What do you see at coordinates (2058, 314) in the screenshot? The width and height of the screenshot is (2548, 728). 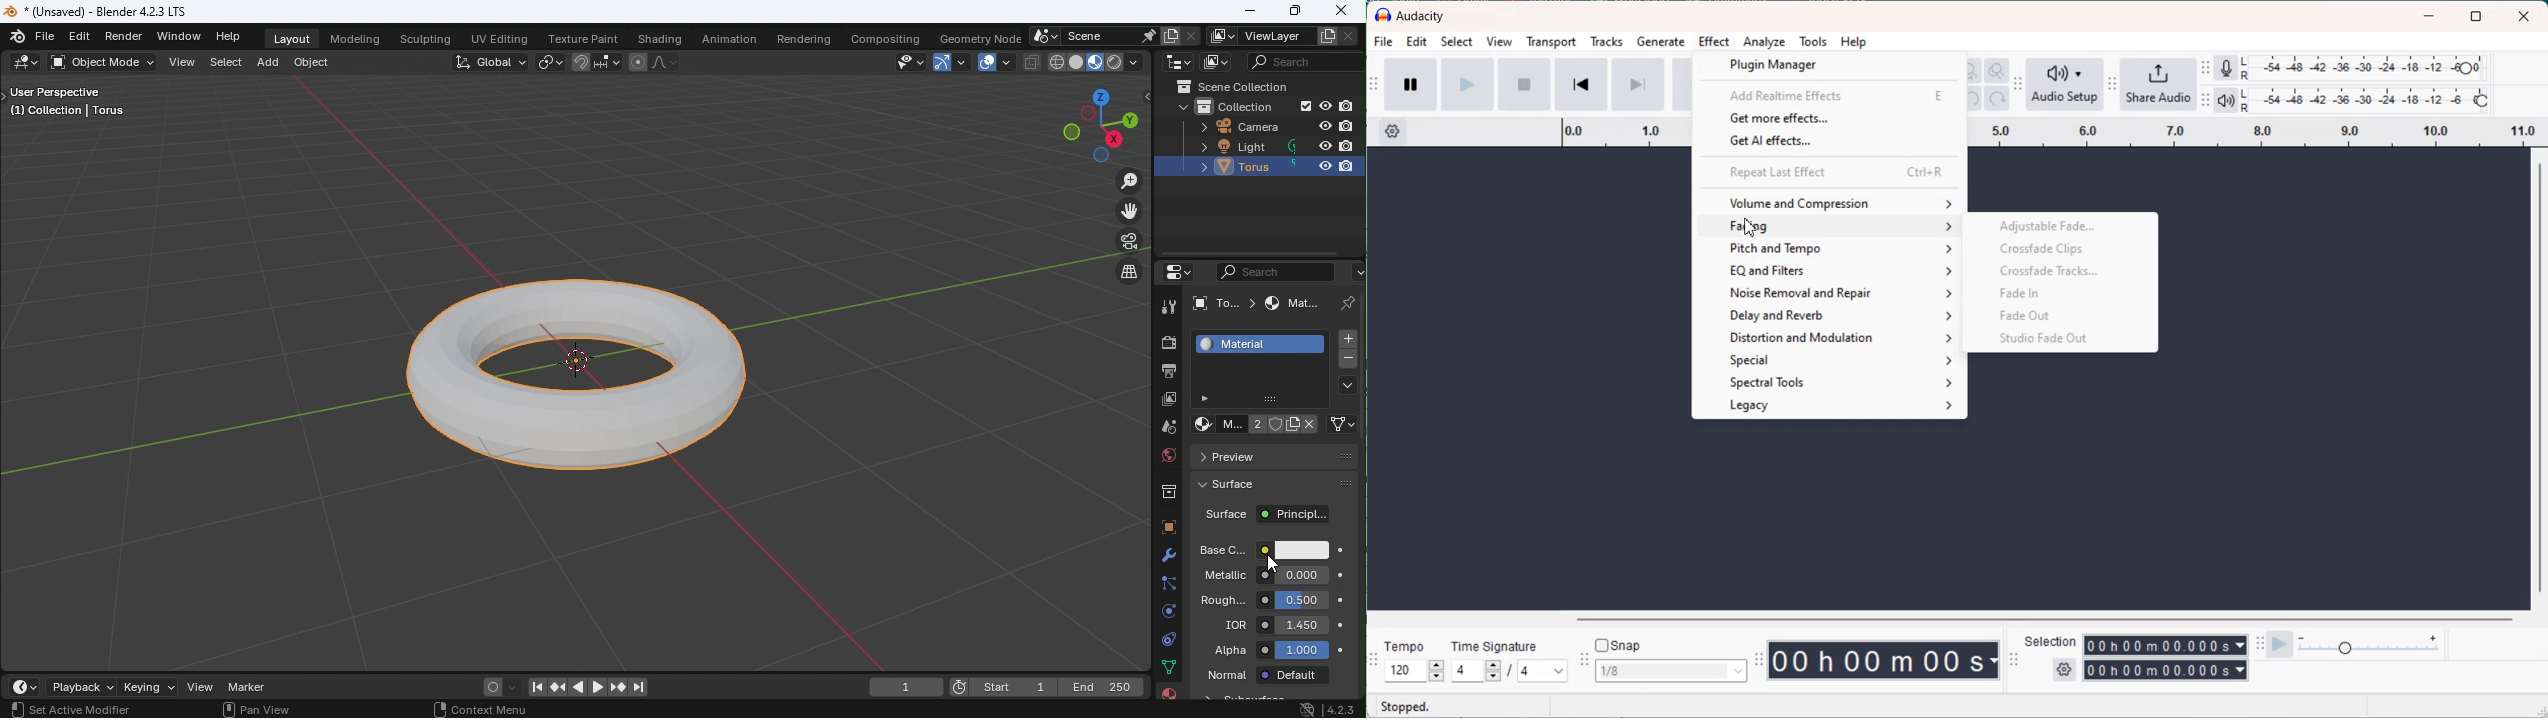 I see `Fade Out` at bounding box center [2058, 314].